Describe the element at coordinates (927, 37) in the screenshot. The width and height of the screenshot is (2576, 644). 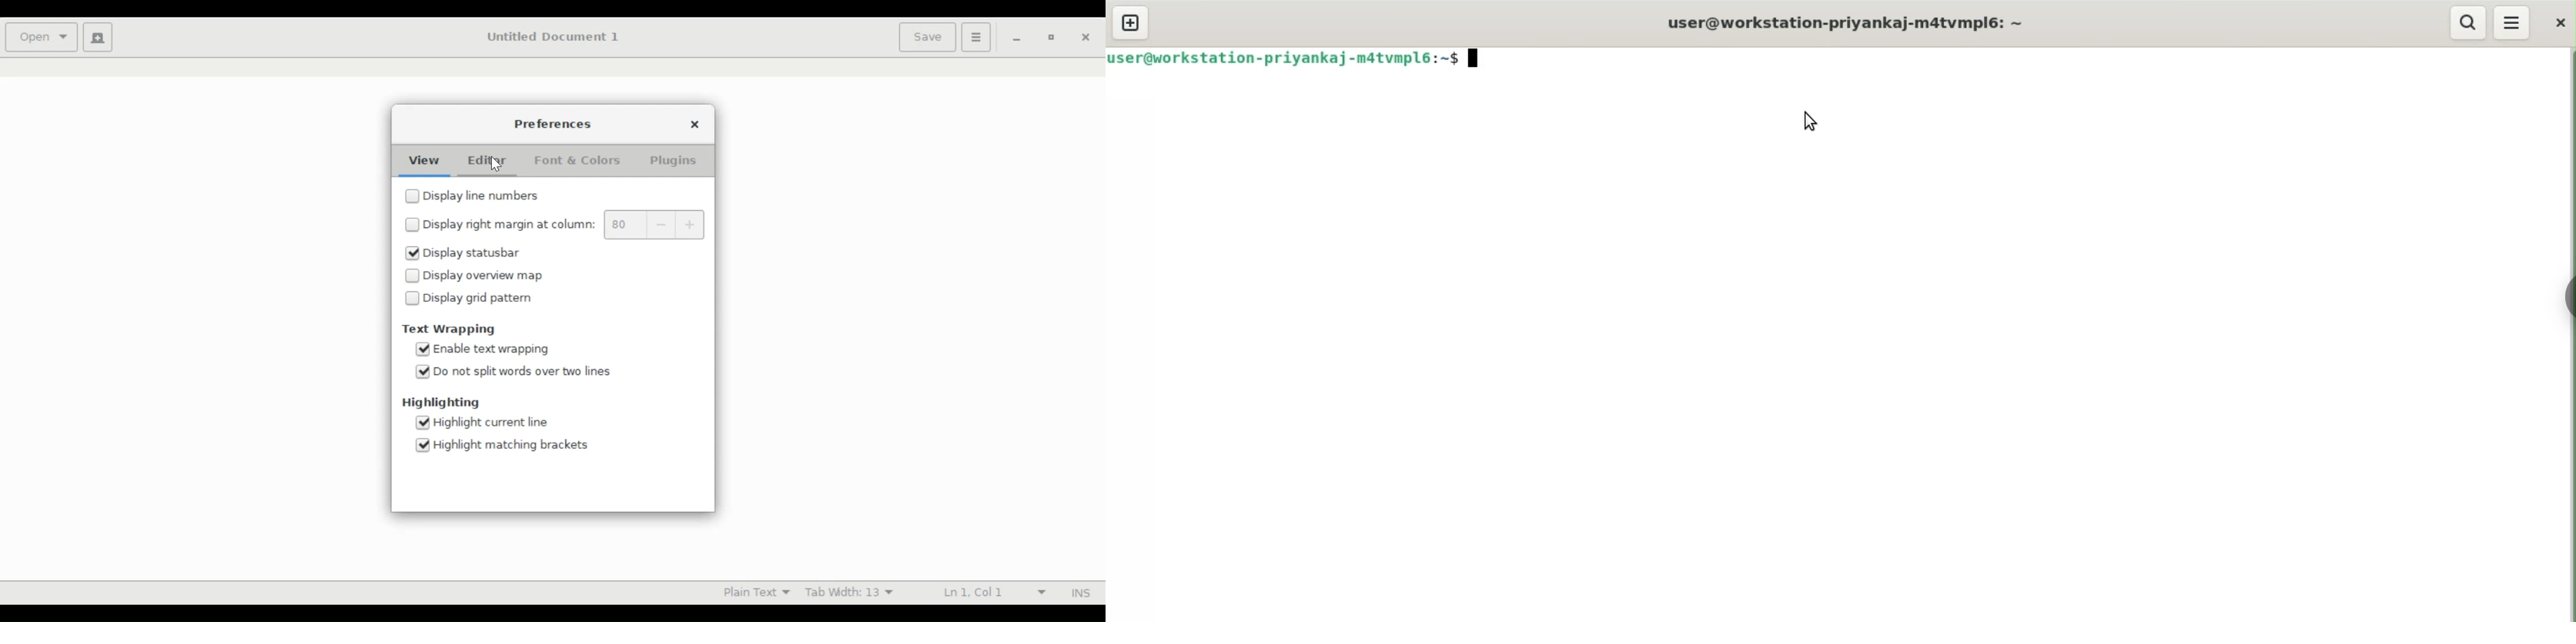
I see `Save` at that location.